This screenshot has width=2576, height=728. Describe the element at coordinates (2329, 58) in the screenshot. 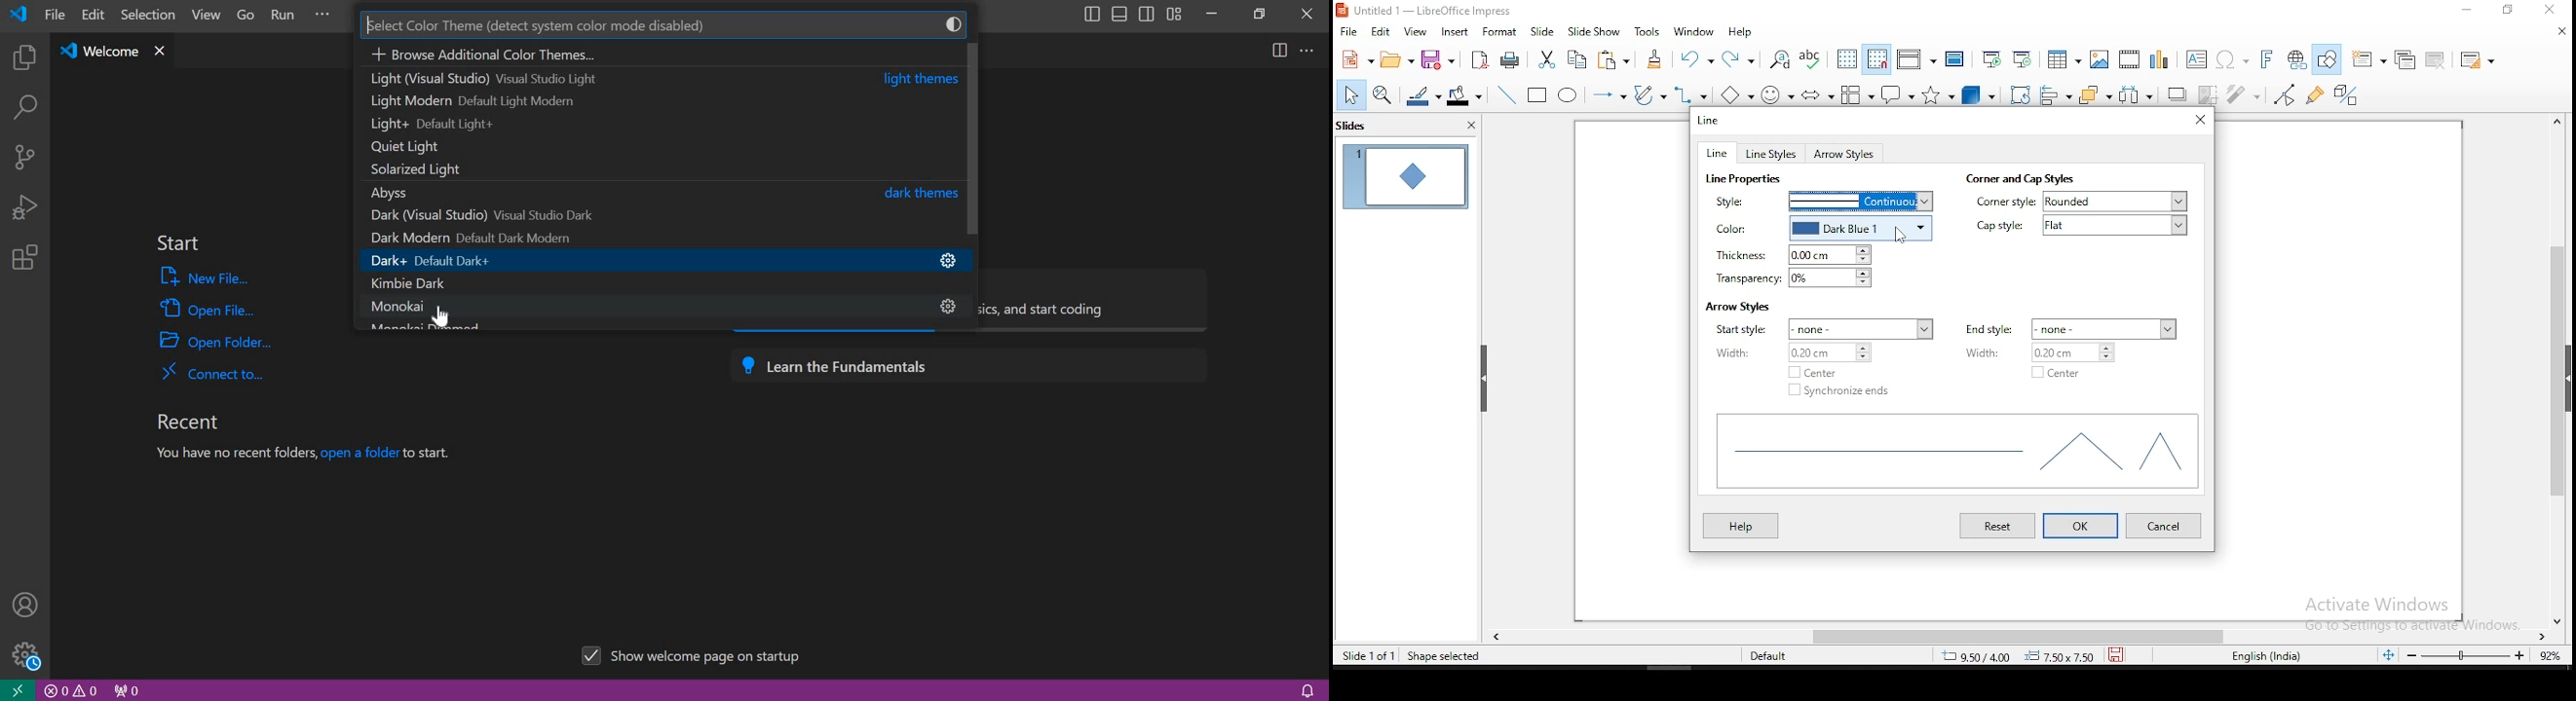

I see `show draw functions` at that location.